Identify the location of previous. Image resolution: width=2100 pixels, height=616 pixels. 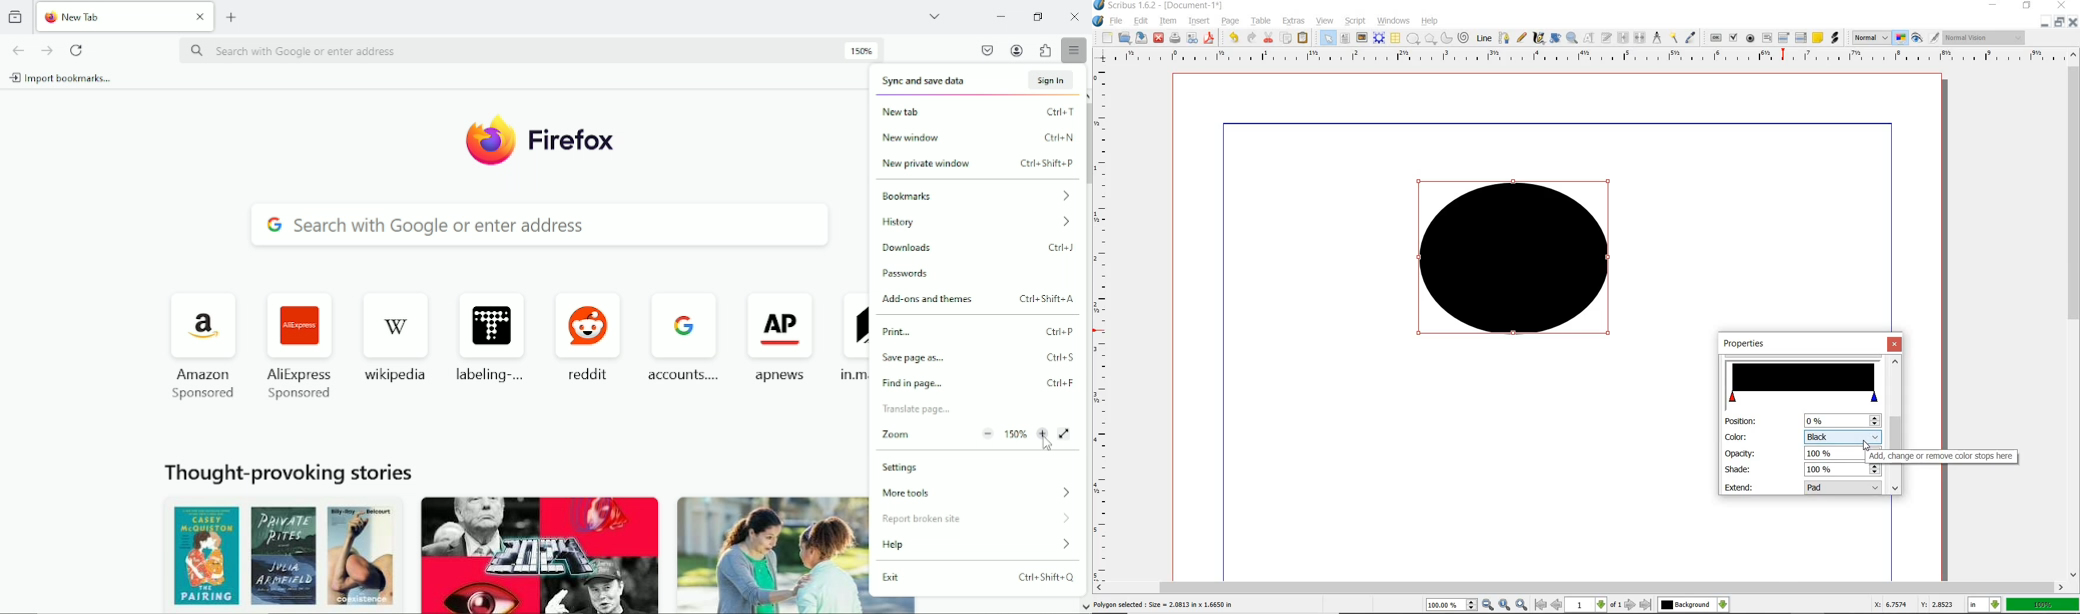
(1557, 605).